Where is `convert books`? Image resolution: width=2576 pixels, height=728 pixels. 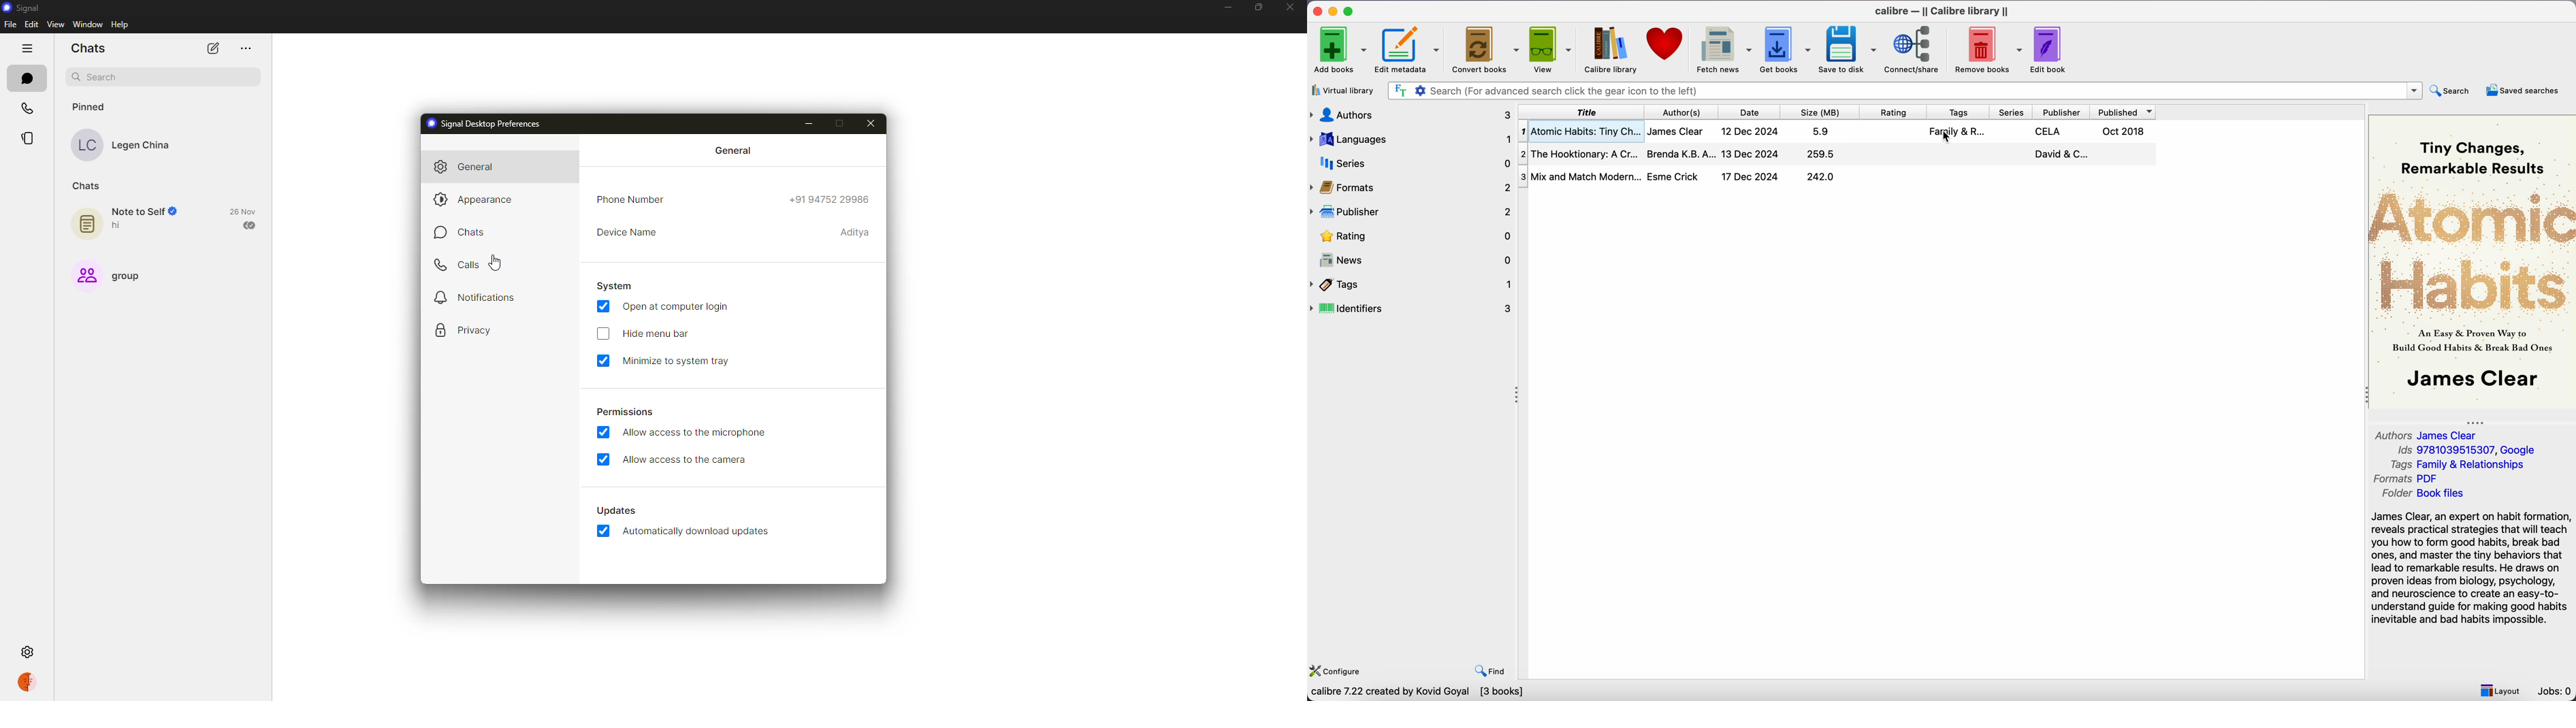
convert books is located at coordinates (1485, 49).